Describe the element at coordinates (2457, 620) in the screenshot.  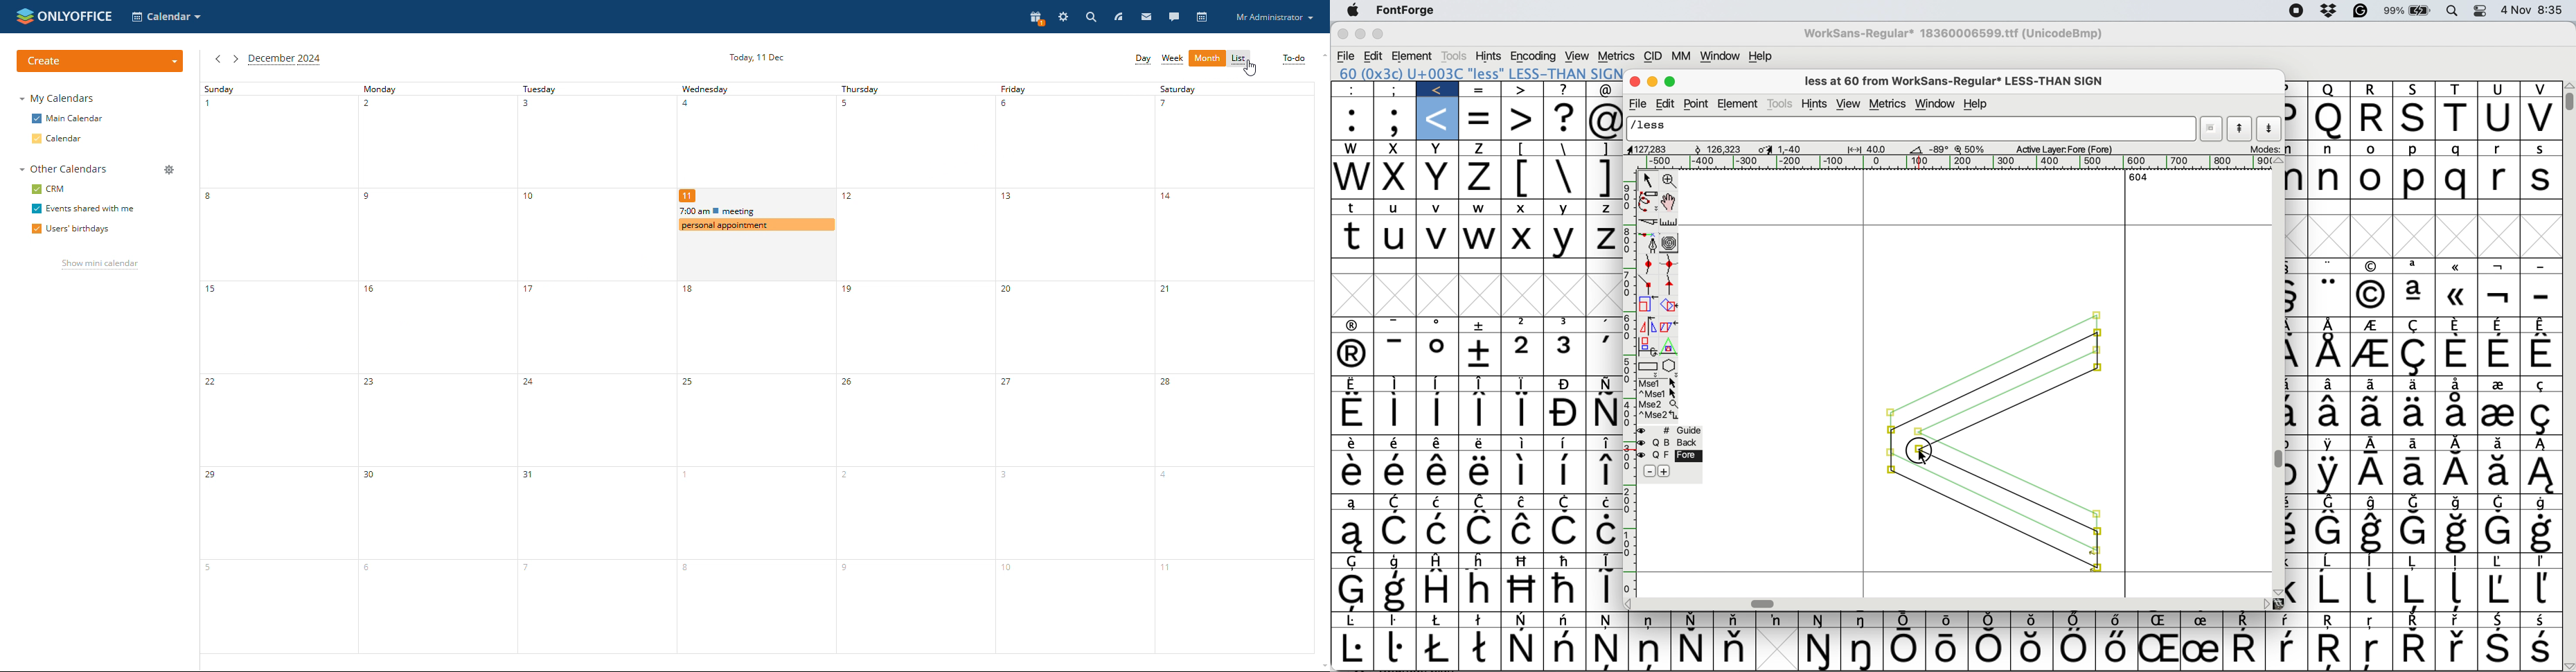
I see `Symbol` at that location.